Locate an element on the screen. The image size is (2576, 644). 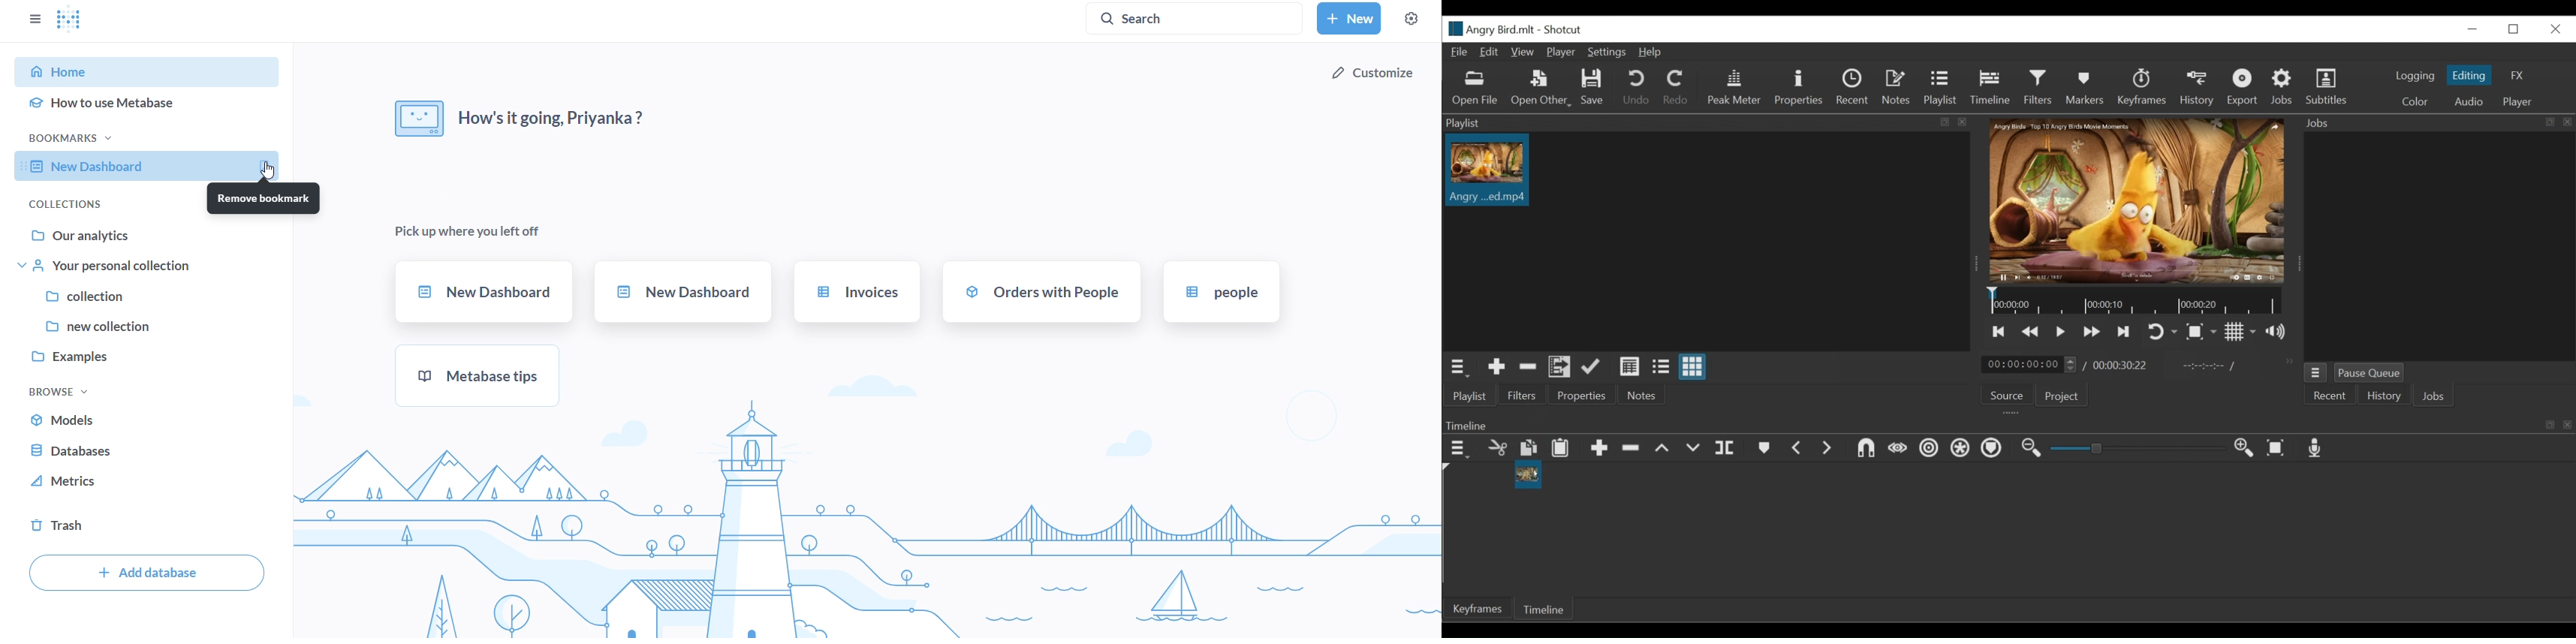
Clip is located at coordinates (1492, 170).